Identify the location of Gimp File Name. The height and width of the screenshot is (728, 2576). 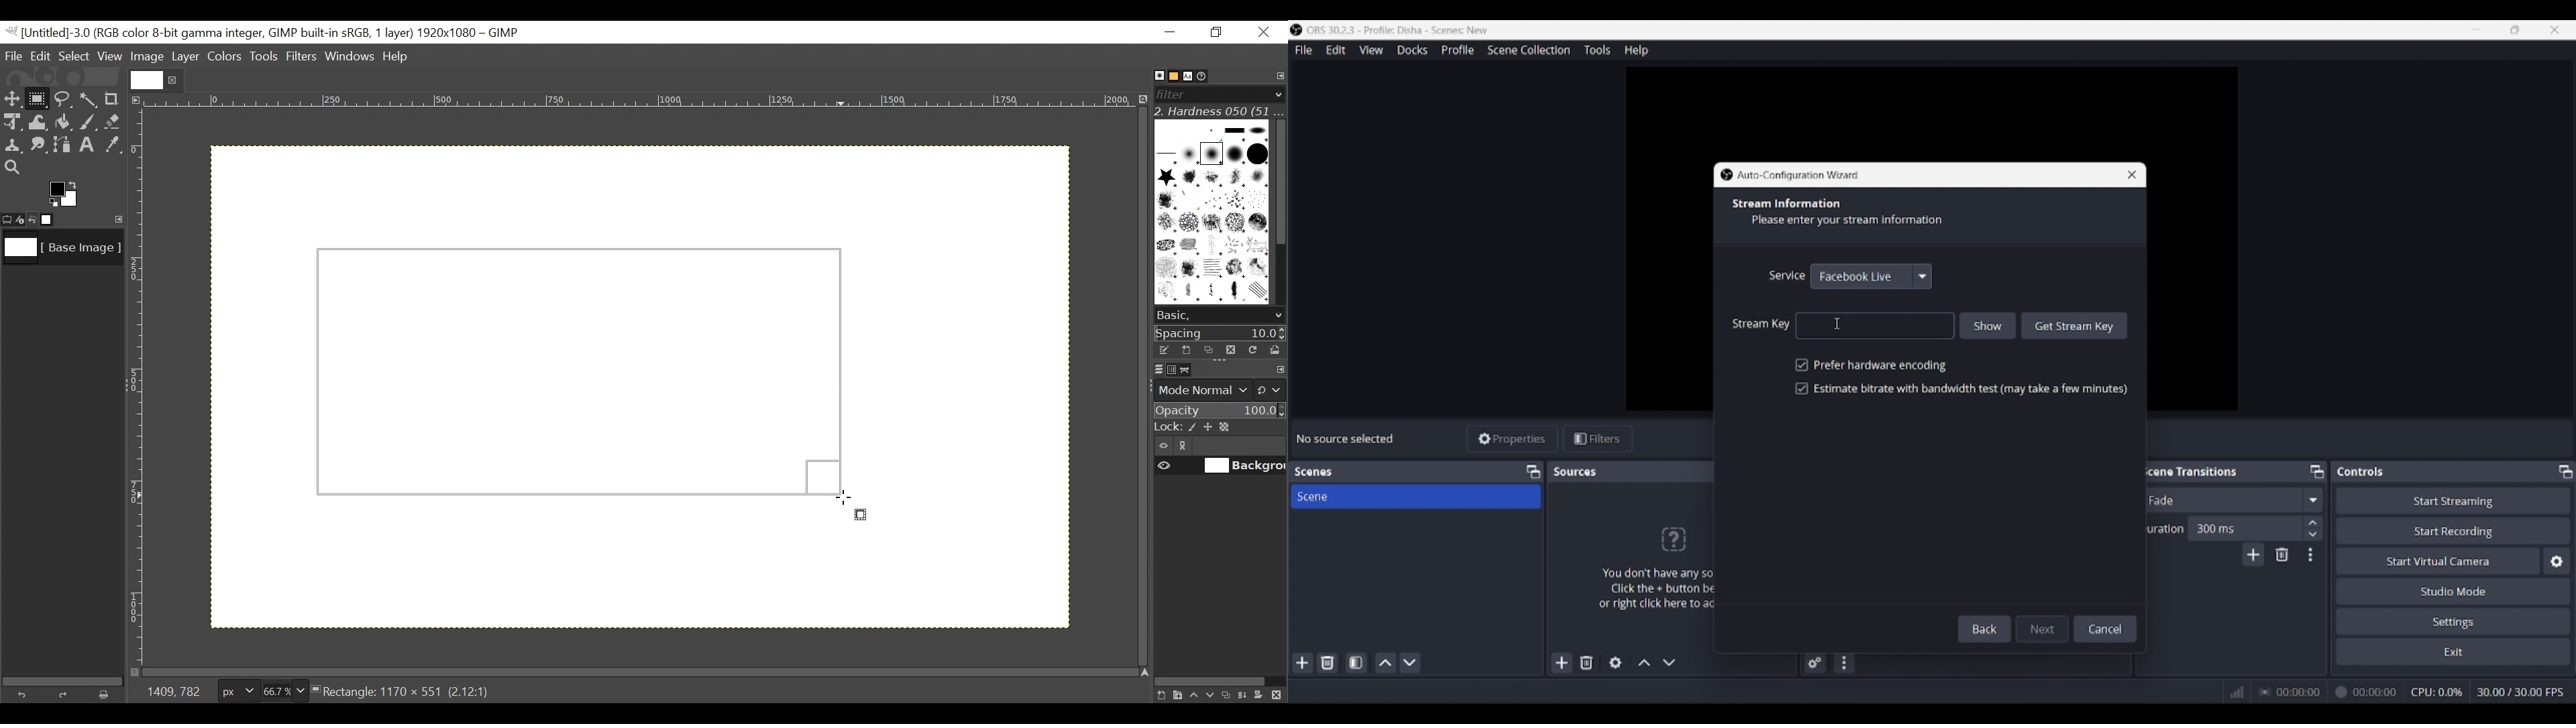
(267, 33).